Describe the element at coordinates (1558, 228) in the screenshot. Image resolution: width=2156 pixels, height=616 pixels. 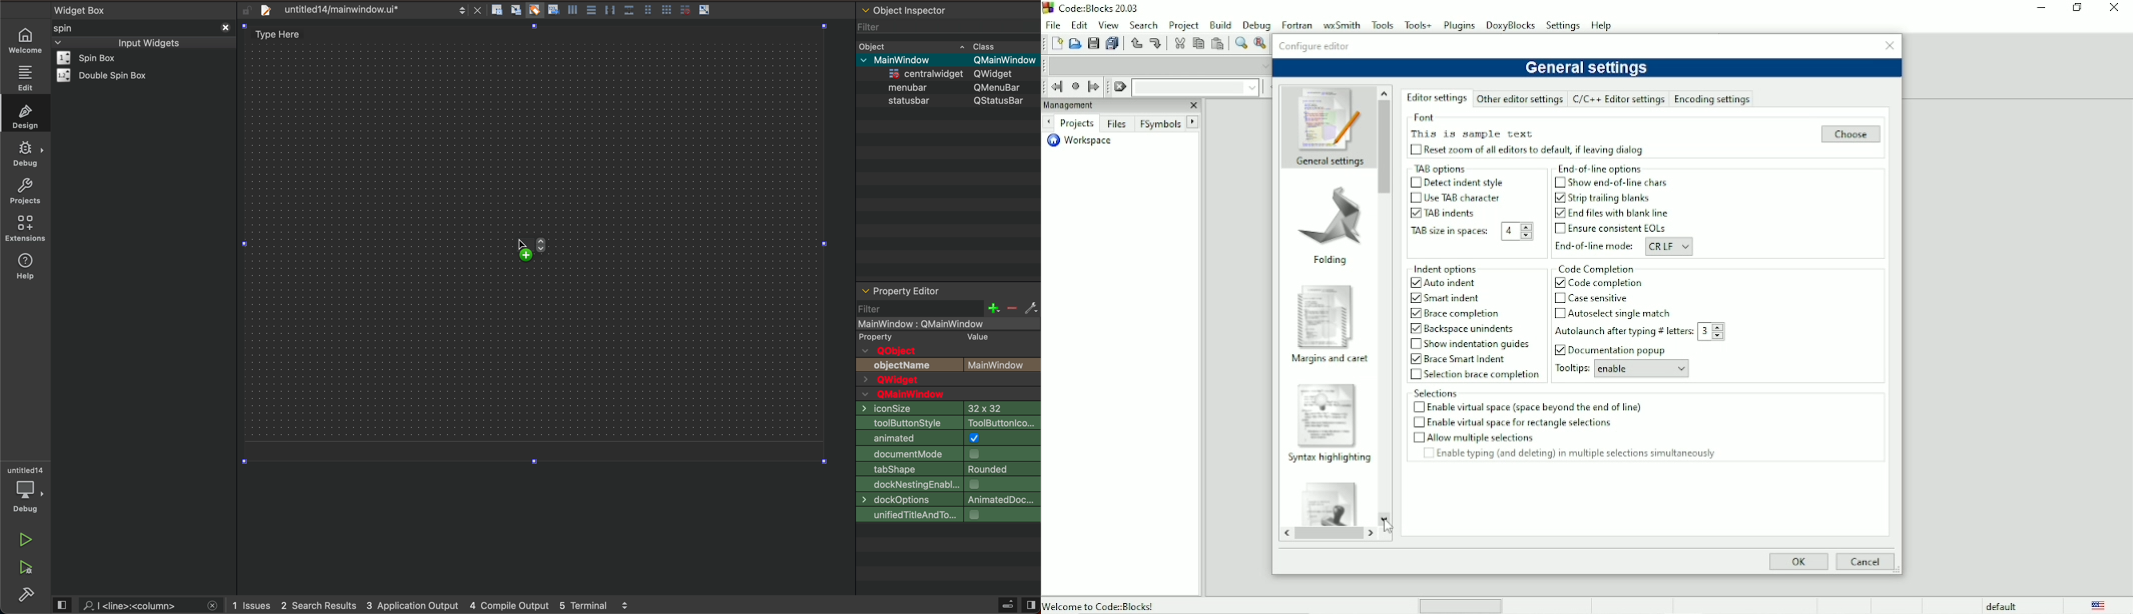
I see `` at that location.